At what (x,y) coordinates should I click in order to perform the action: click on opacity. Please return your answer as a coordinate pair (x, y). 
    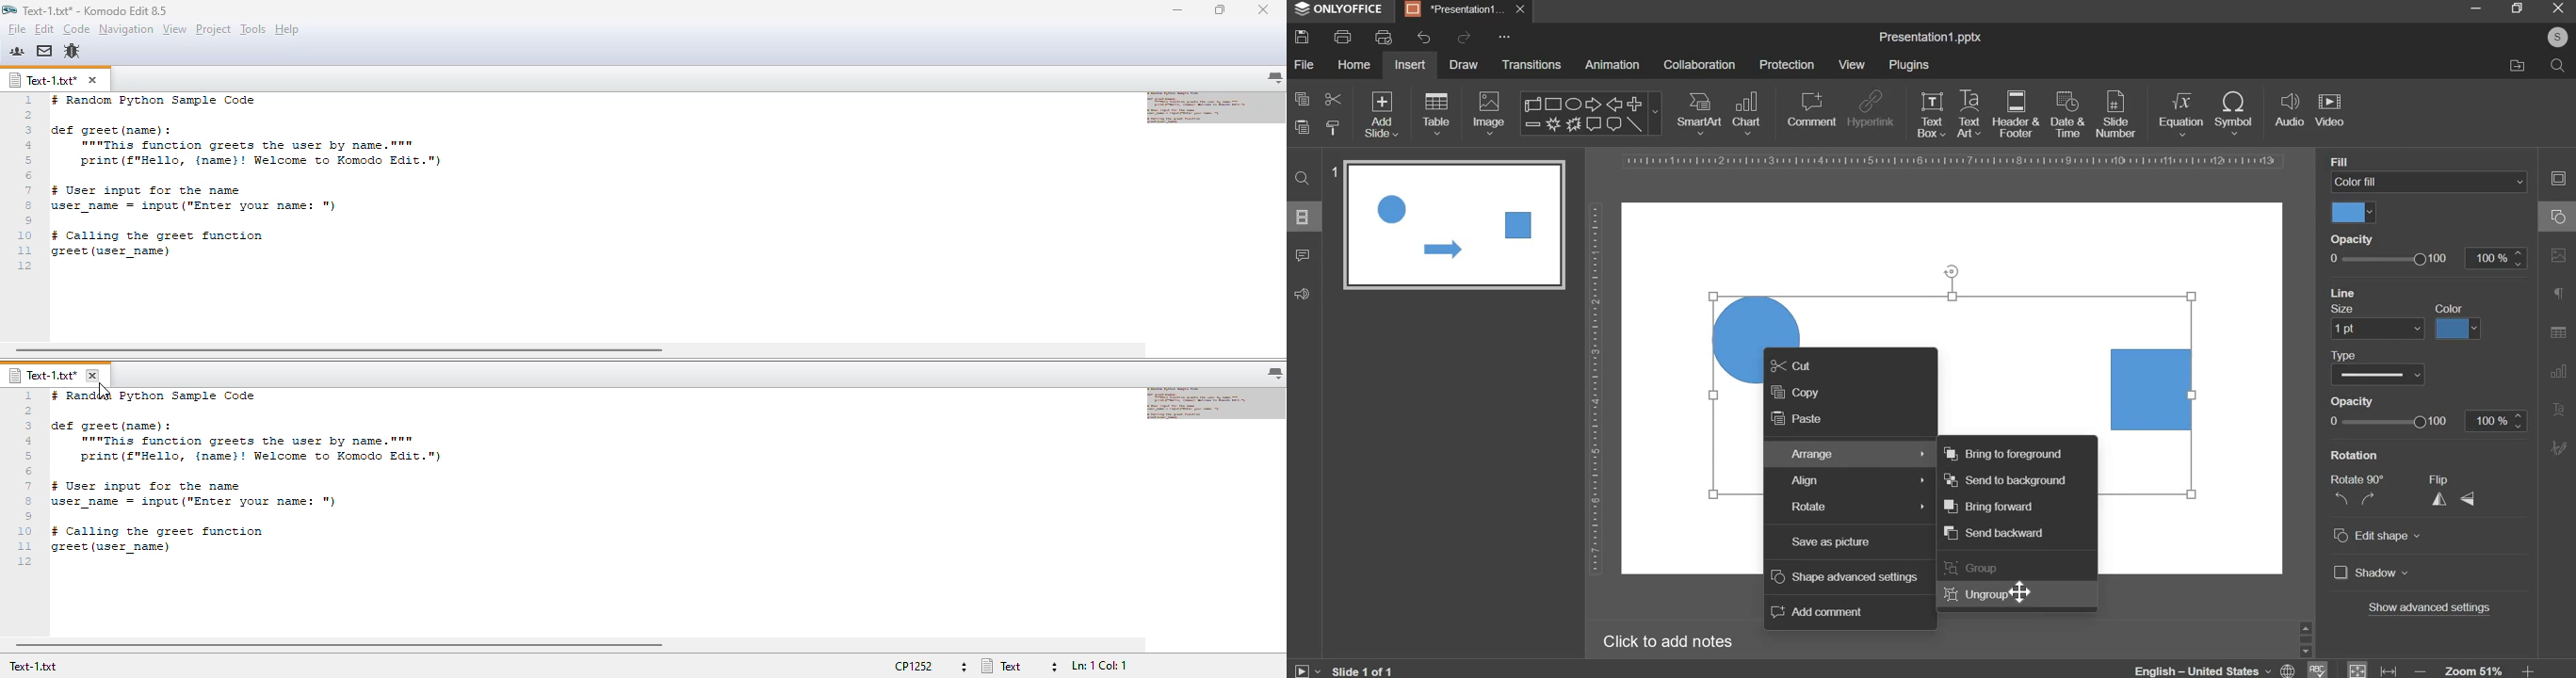
    Looking at the image, I should click on (2358, 398).